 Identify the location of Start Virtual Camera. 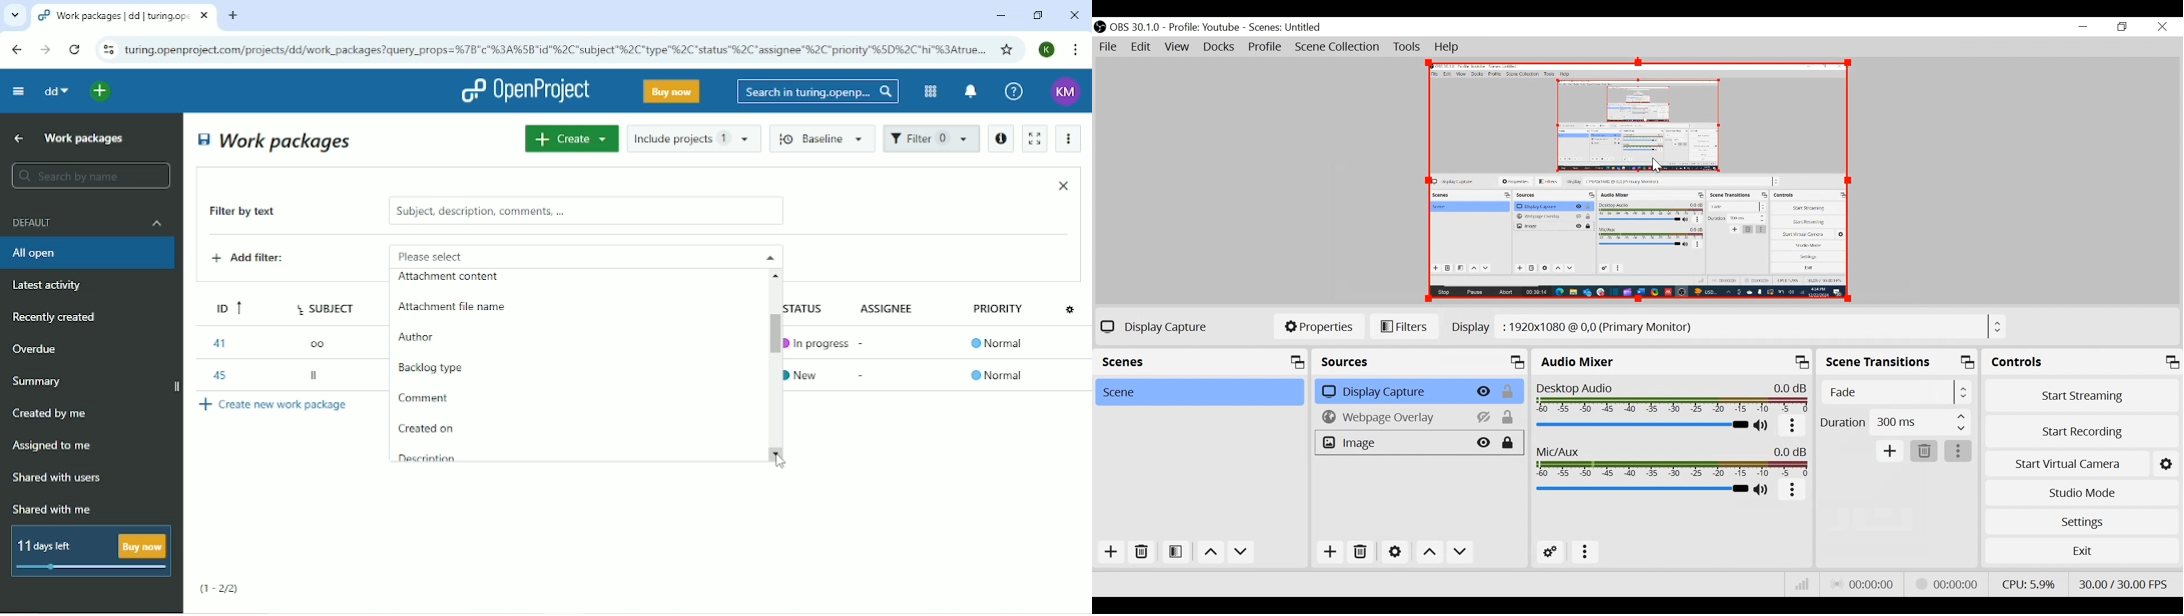
(2066, 464).